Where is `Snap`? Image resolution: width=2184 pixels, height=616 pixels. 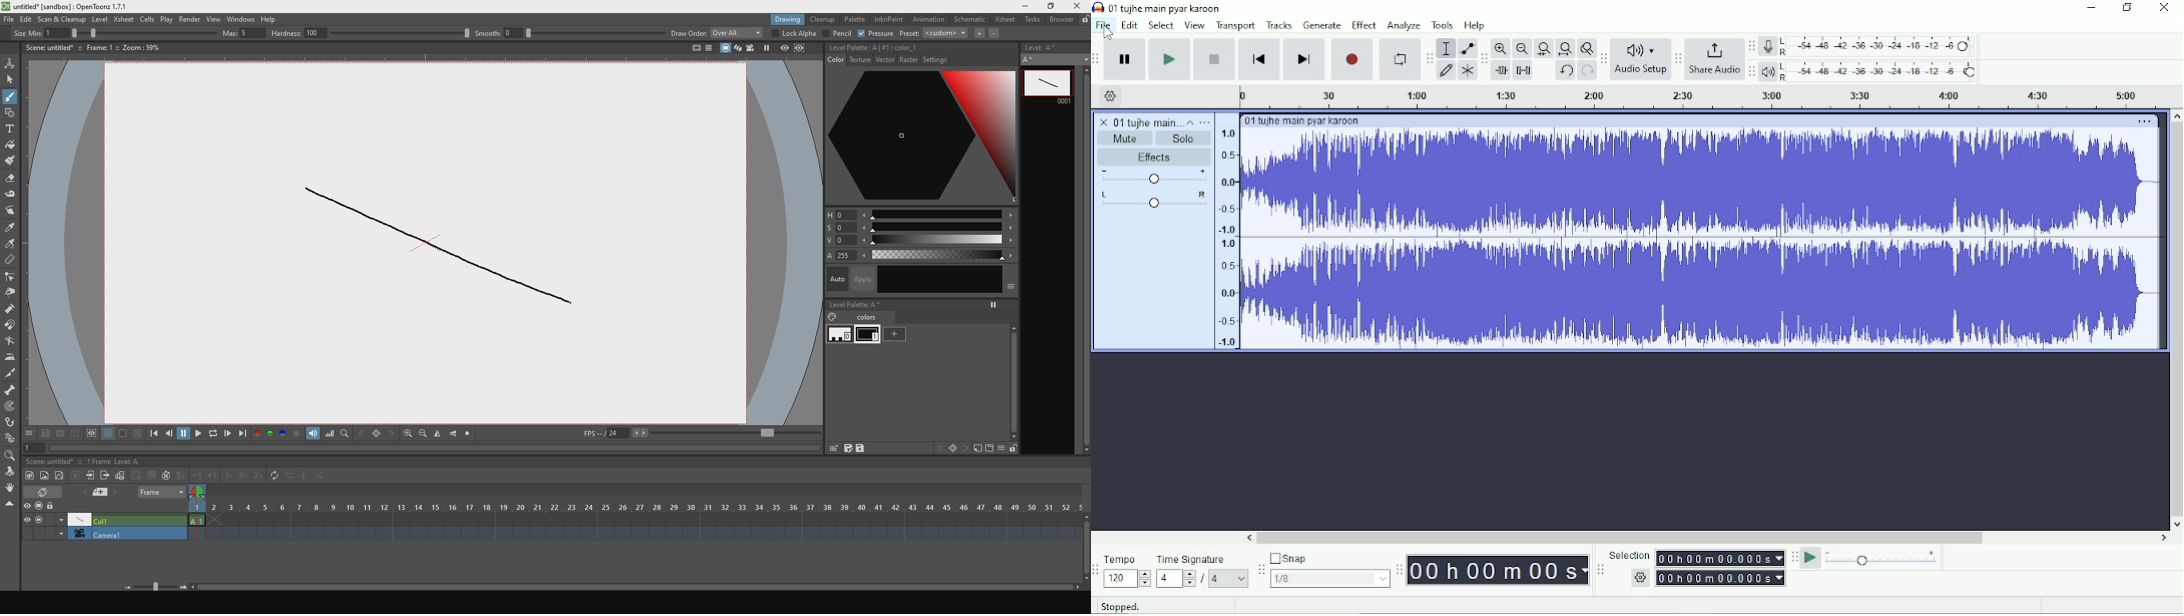 Snap is located at coordinates (1328, 570).